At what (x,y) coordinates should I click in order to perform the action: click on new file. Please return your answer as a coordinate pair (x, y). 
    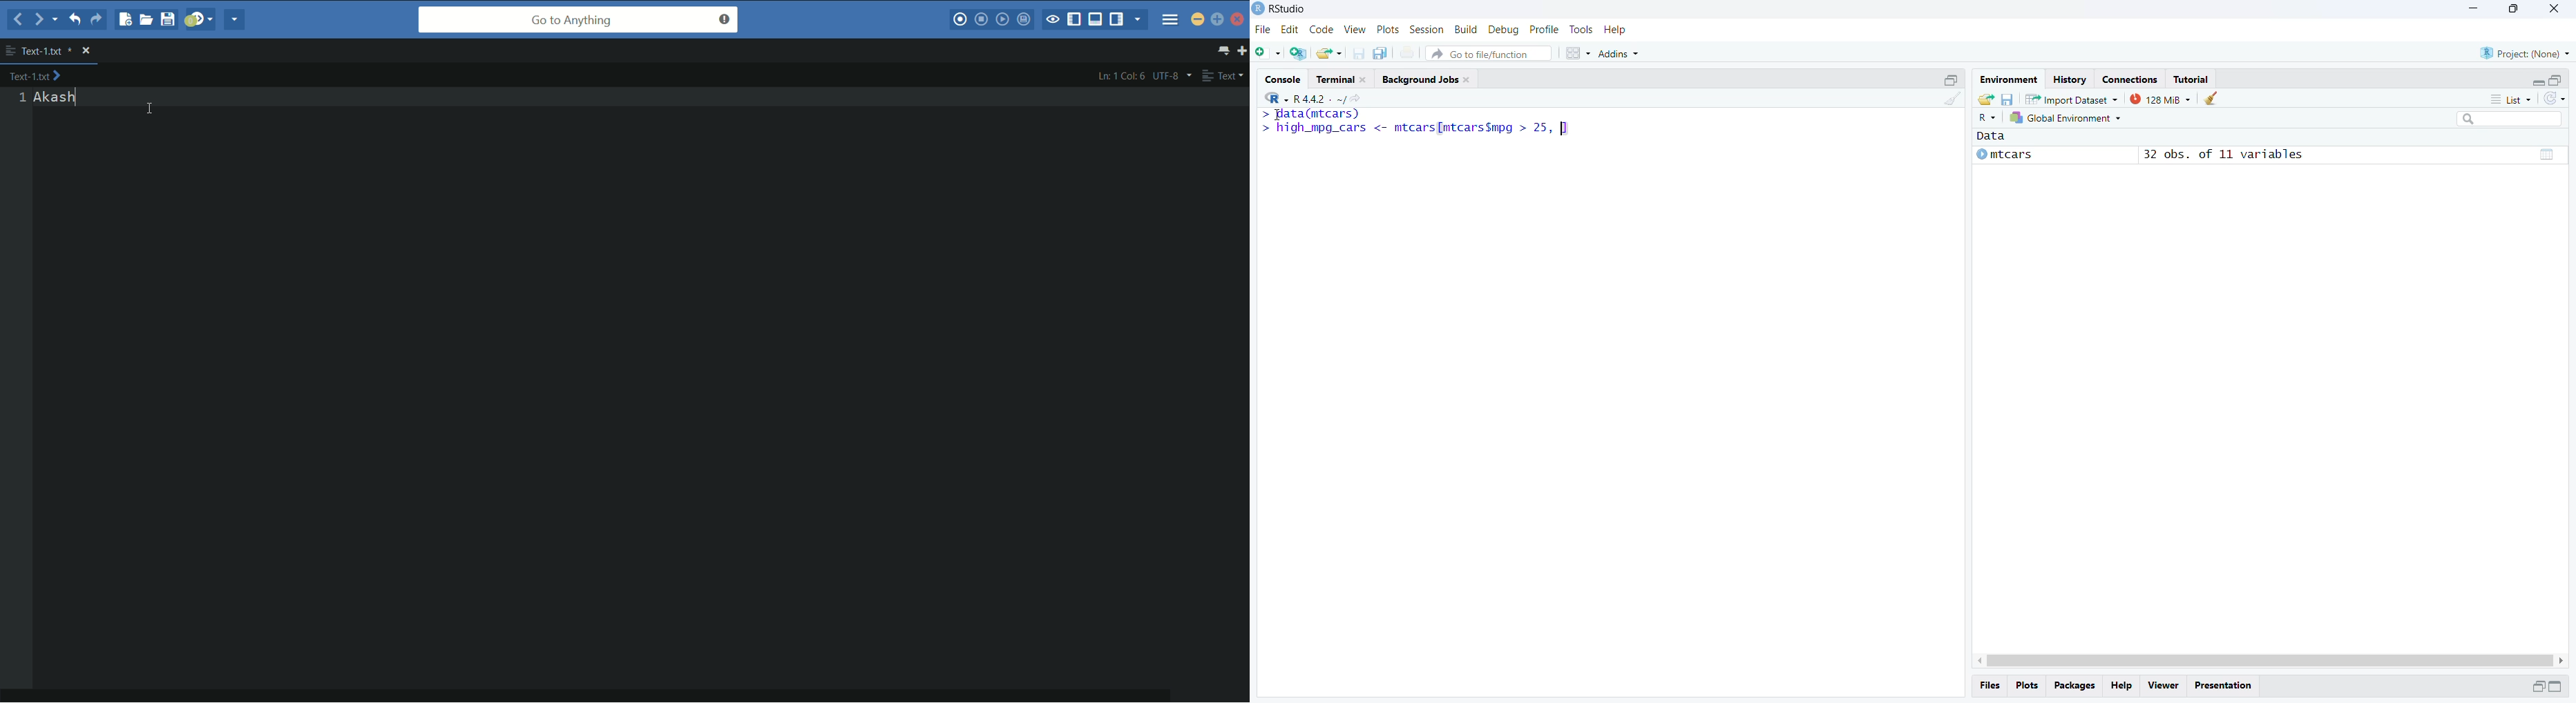
    Looking at the image, I should click on (1268, 53).